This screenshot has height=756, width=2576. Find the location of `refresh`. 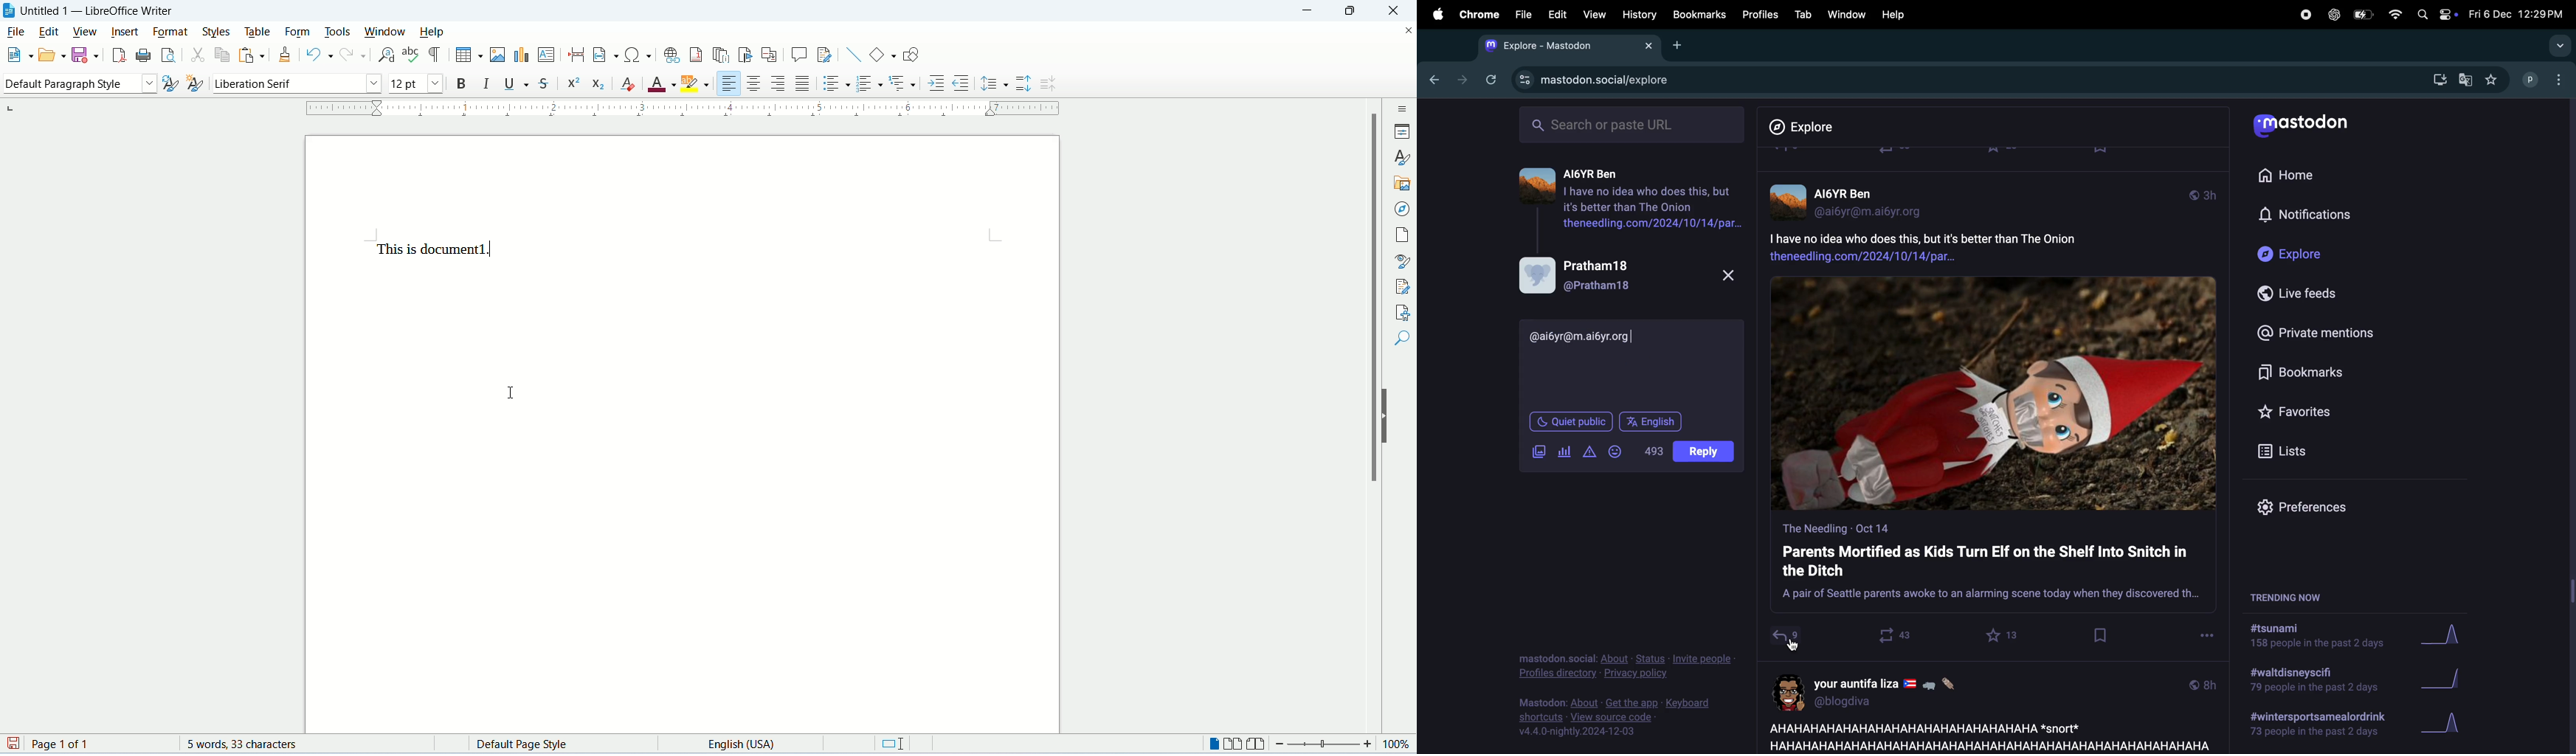

refresh is located at coordinates (1489, 79).